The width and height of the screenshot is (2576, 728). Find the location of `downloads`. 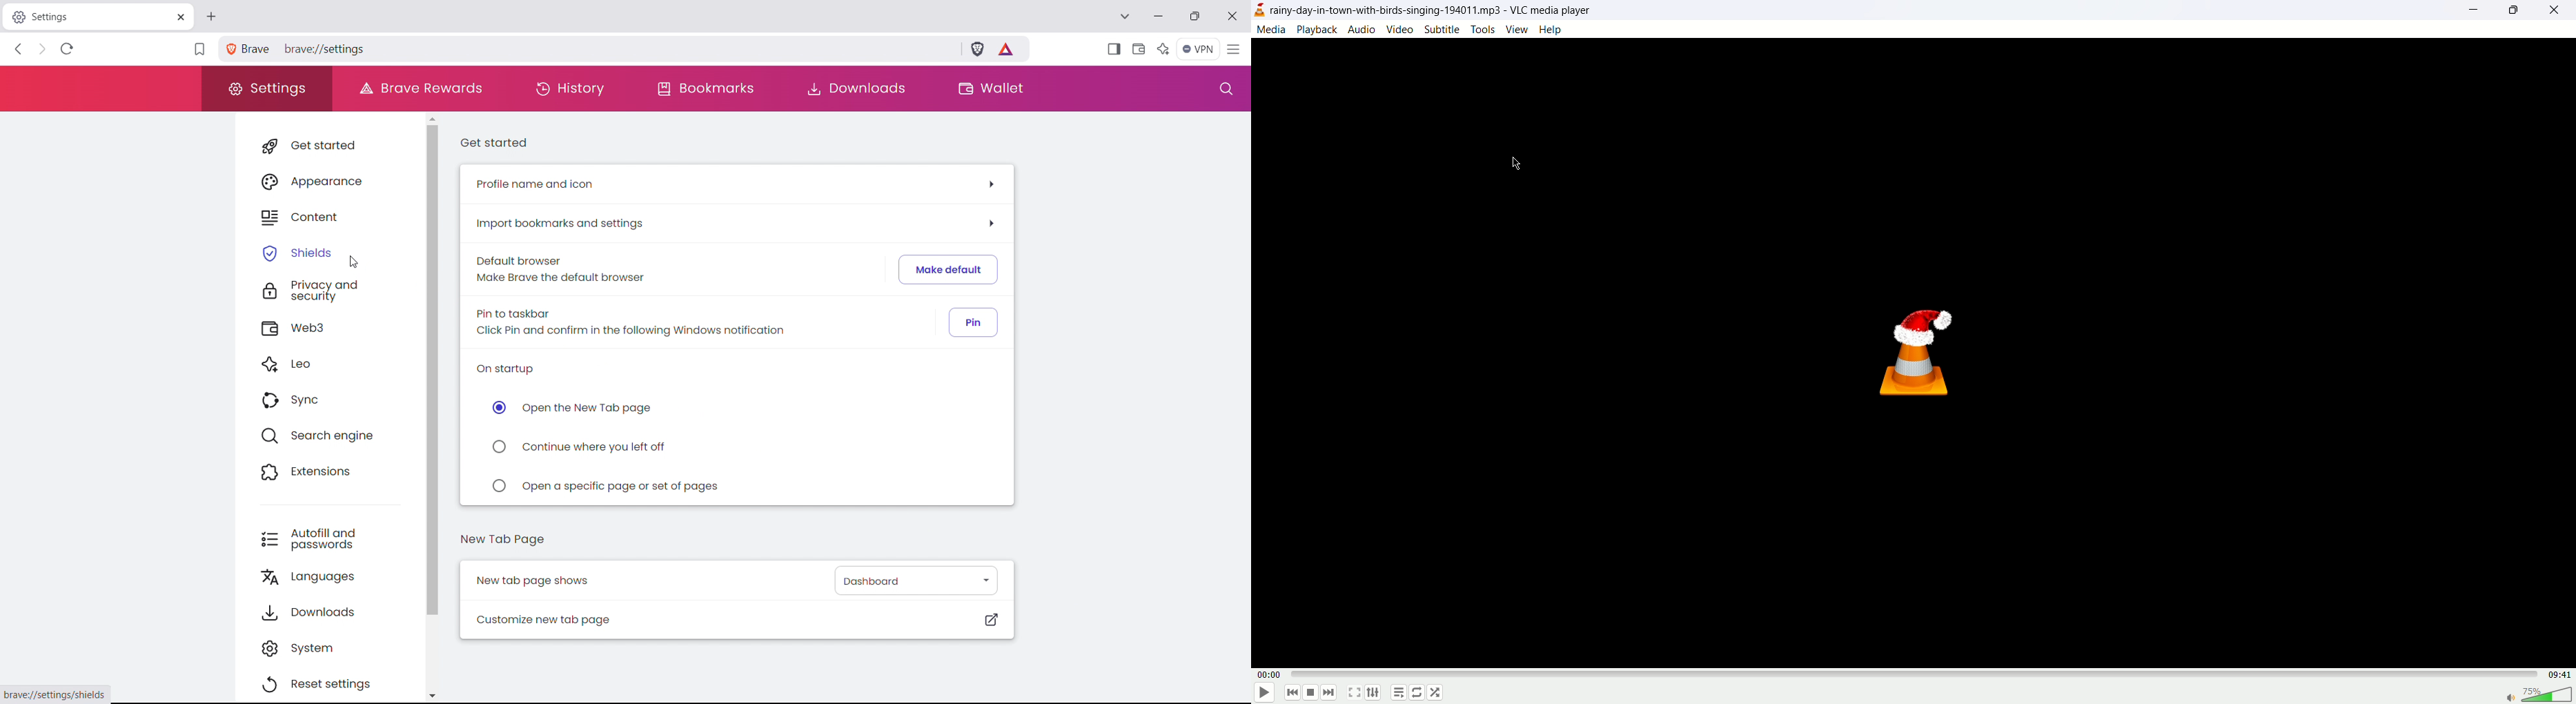

downloads is located at coordinates (859, 89).